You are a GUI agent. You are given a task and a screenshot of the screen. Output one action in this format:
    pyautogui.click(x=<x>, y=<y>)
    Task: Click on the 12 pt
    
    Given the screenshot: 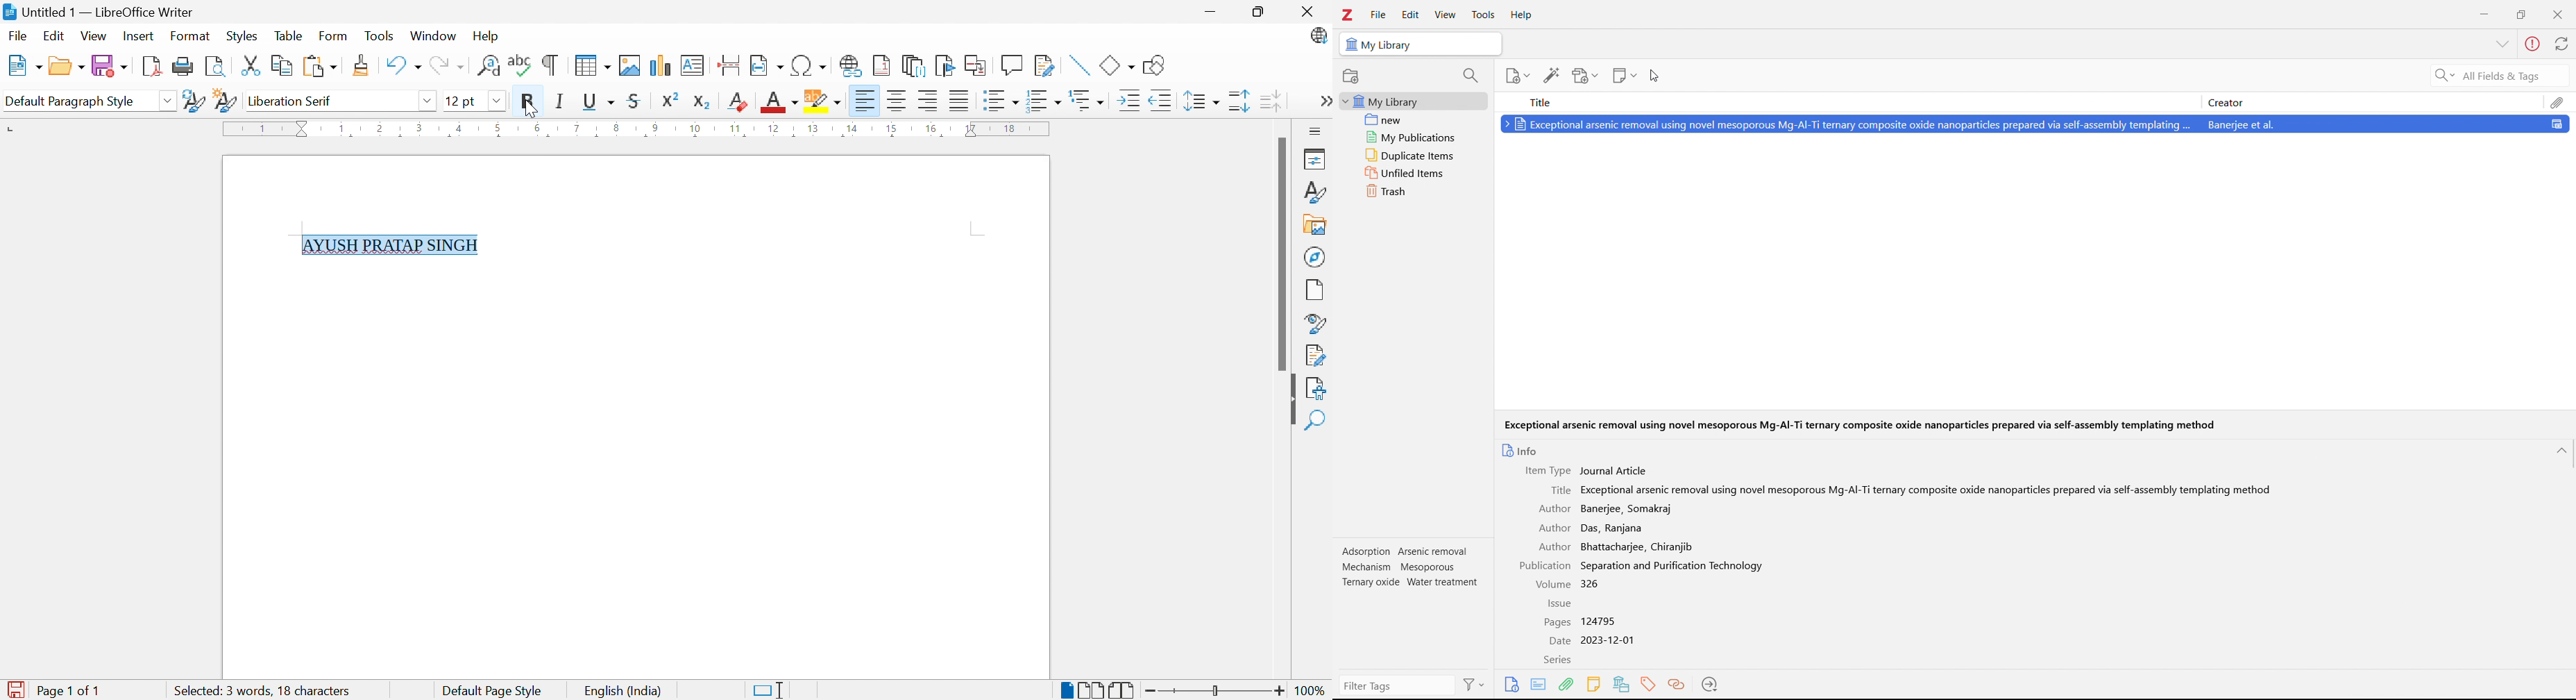 What is the action you would take?
    pyautogui.click(x=459, y=100)
    